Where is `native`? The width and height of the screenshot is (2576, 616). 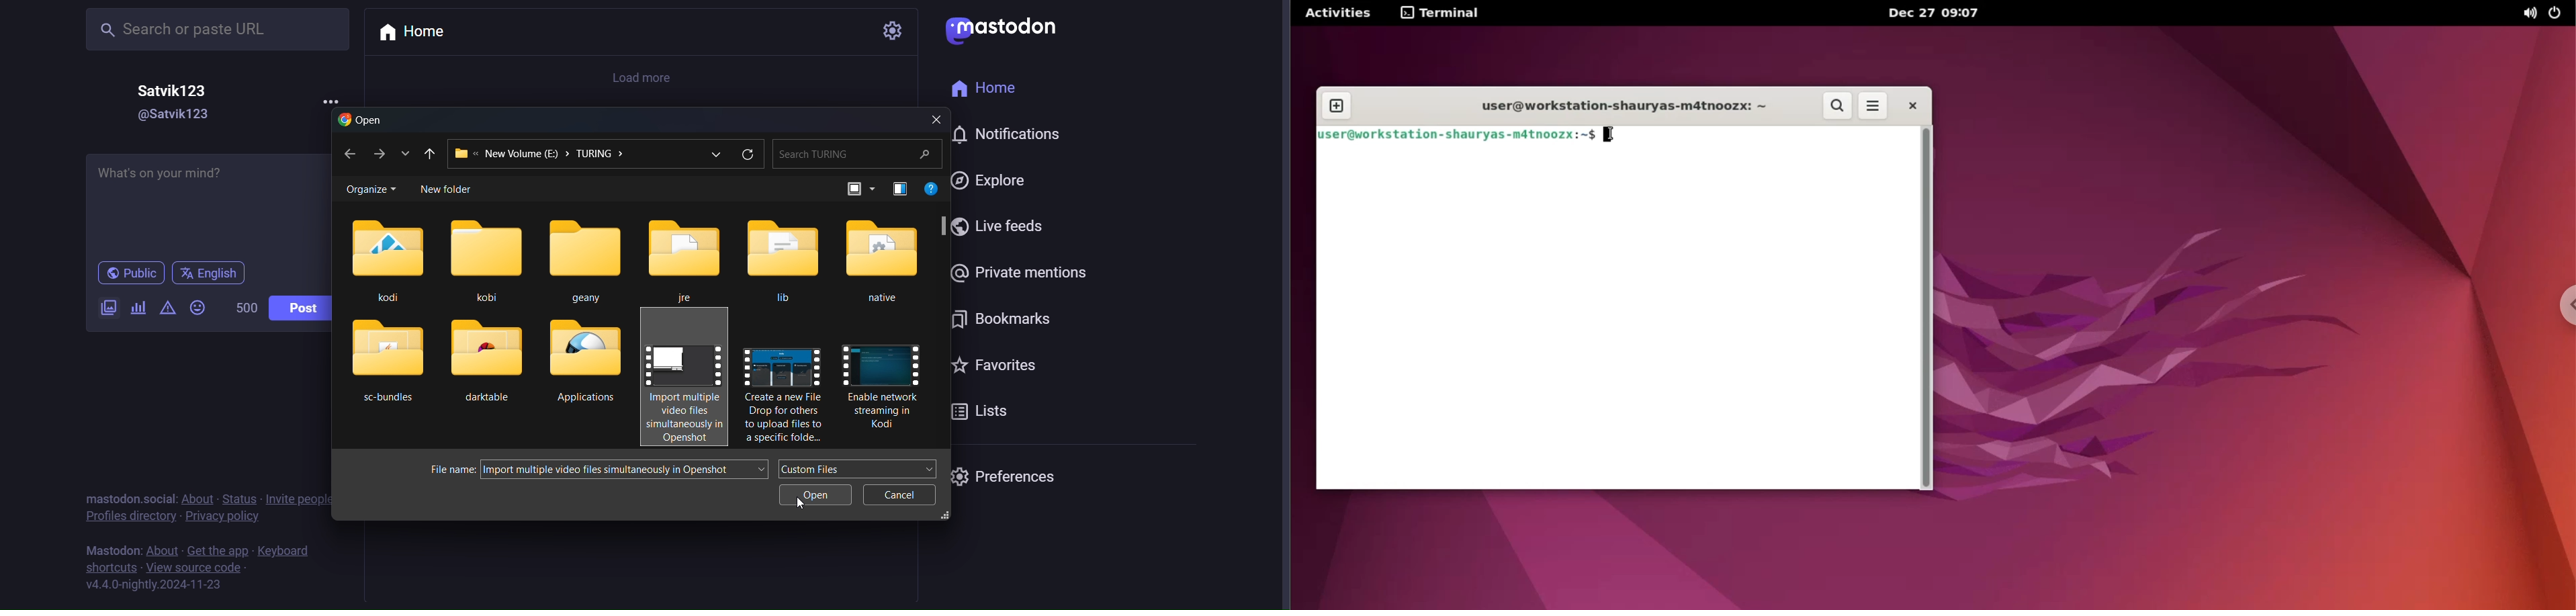
native is located at coordinates (883, 263).